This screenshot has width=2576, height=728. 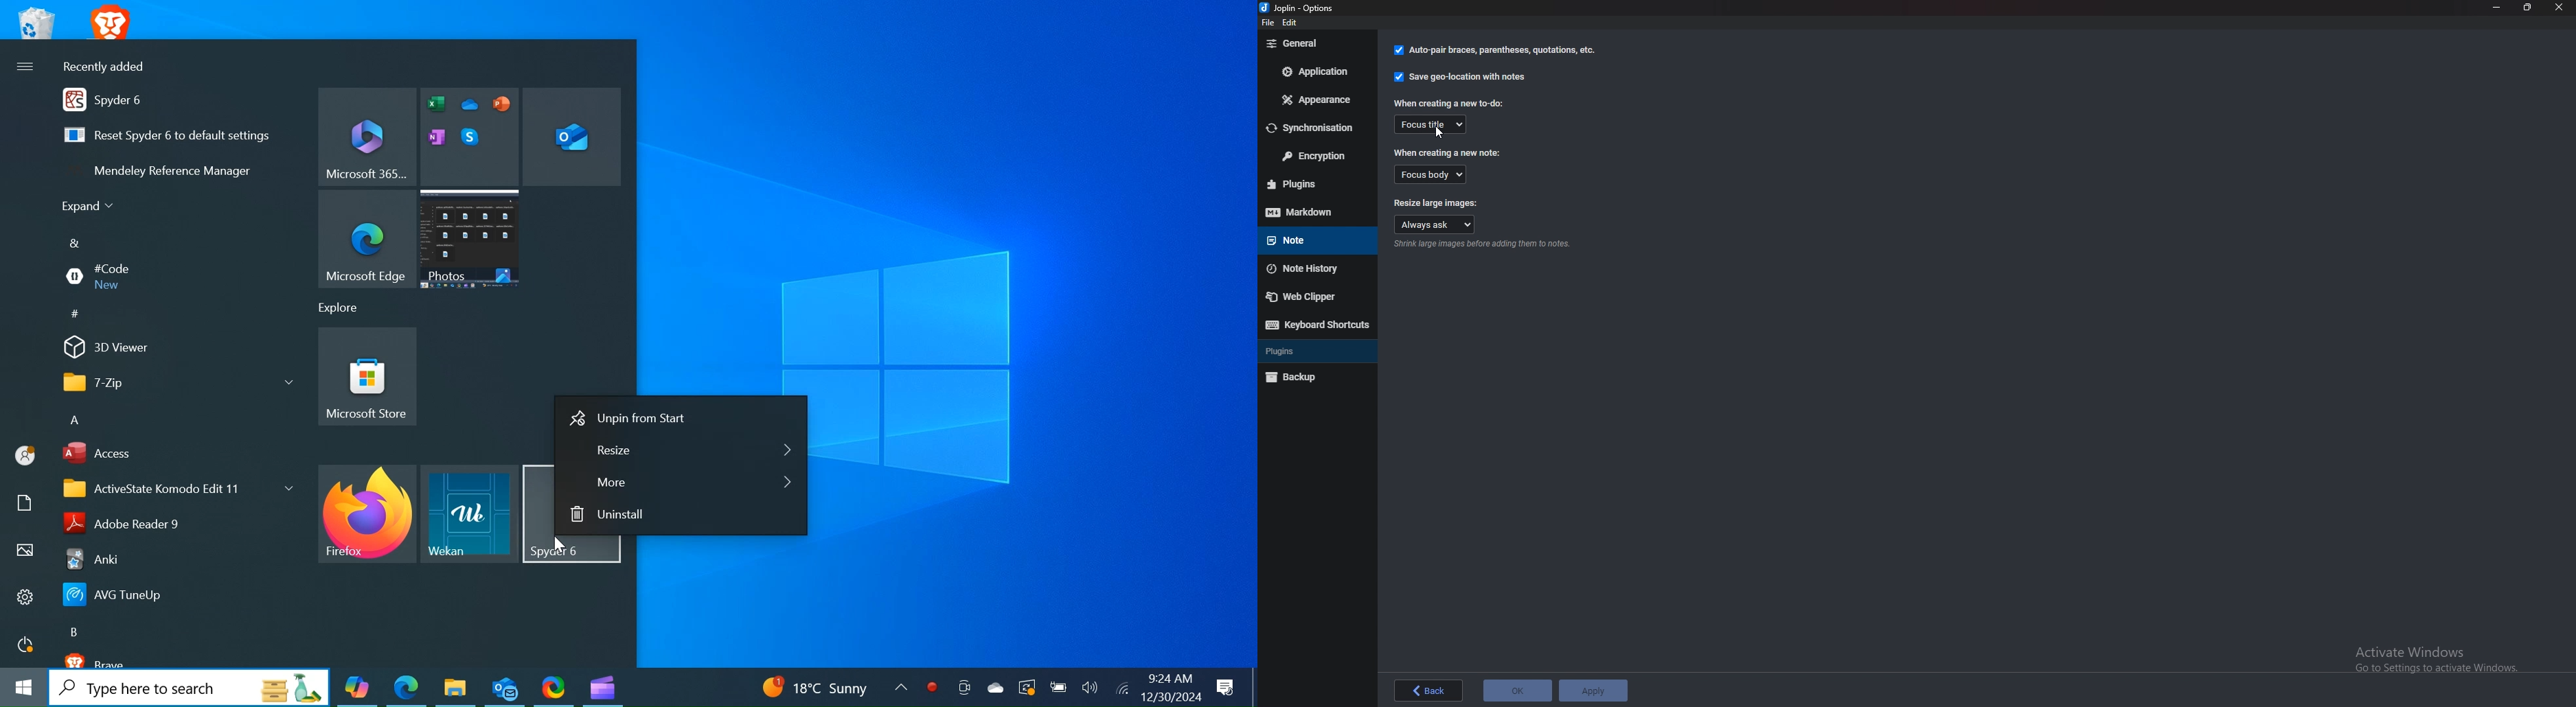 I want to click on options, so click(x=1303, y=8).